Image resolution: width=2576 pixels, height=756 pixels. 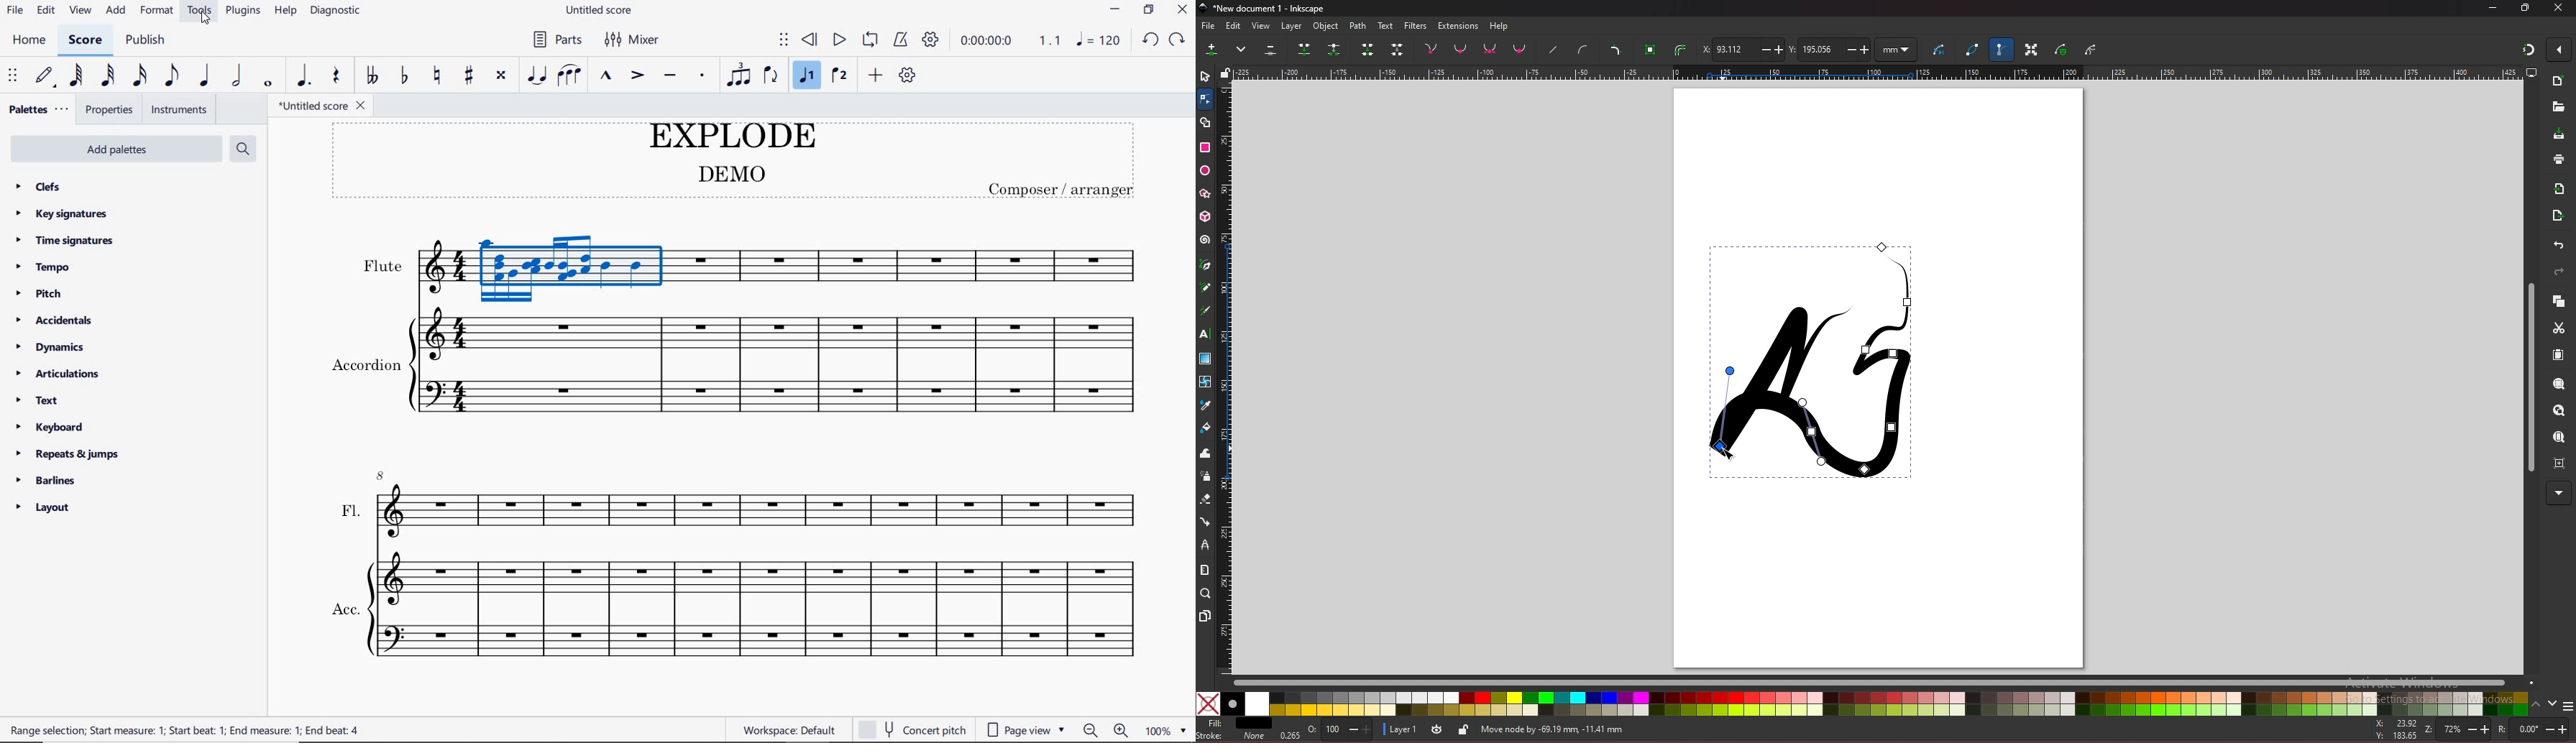 I want to click on Range selection, so click(x=187, y=732).